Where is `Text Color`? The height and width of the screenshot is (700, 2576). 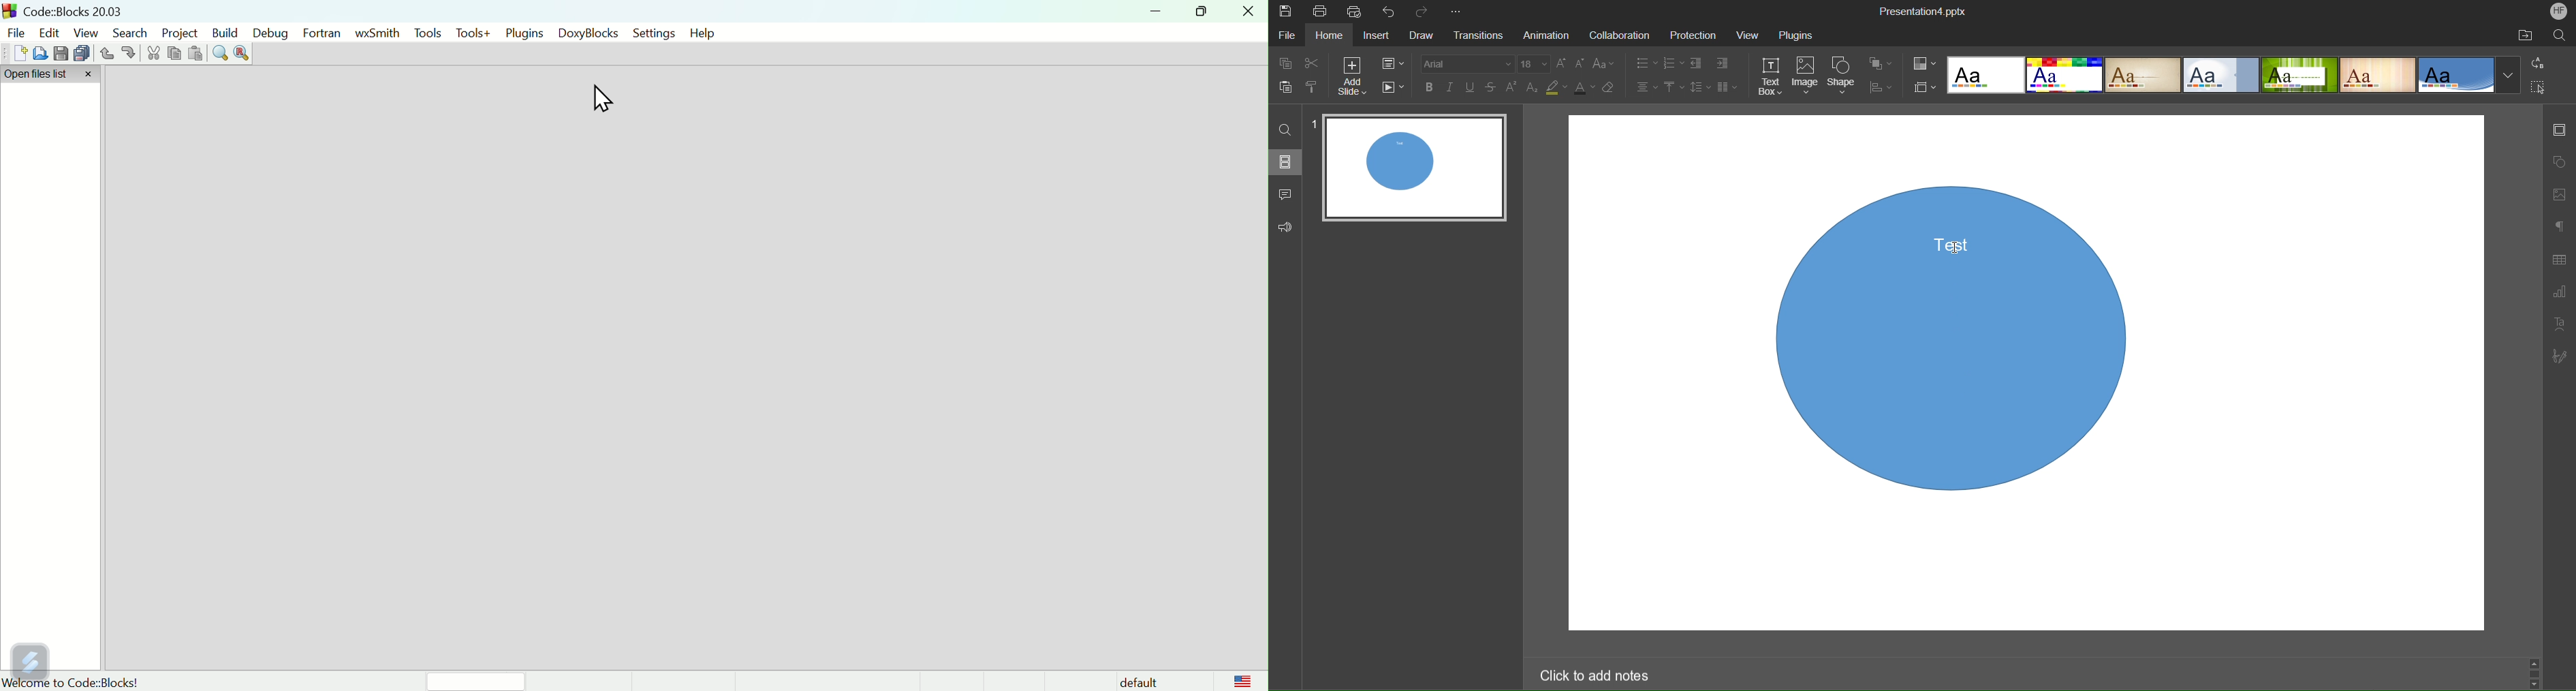
Text Color is located at coordinates (1588, 89).